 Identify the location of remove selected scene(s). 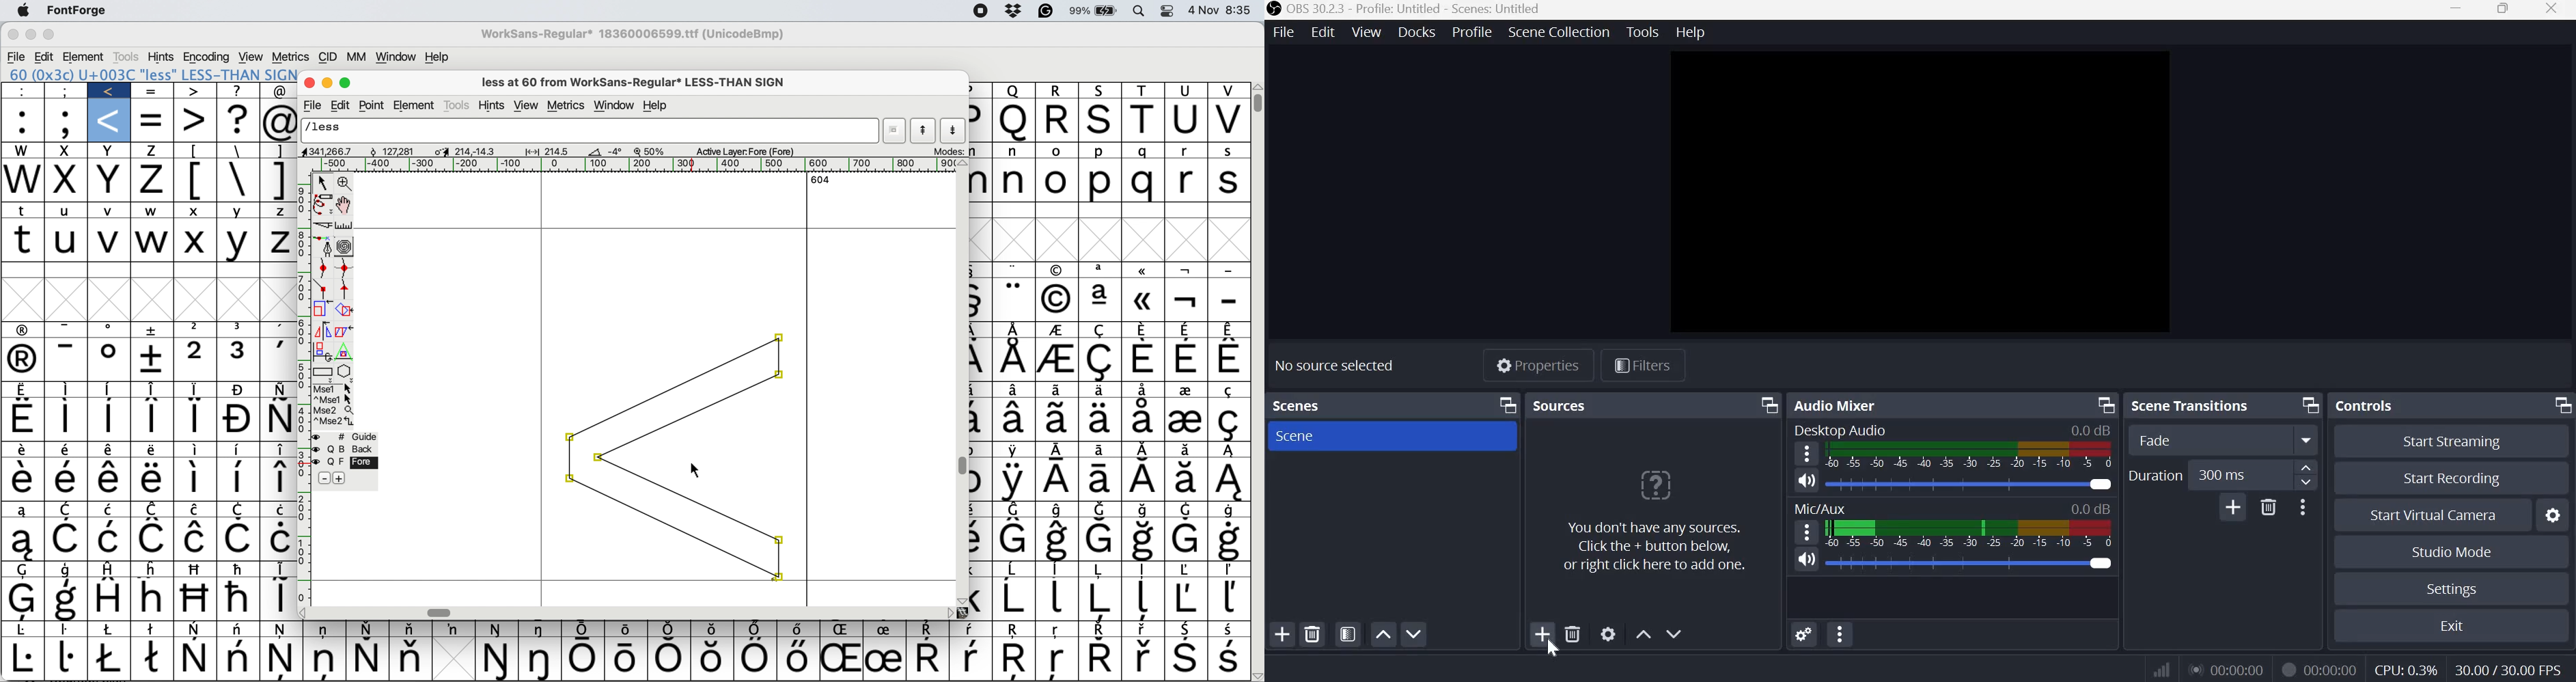
(1315, 634).